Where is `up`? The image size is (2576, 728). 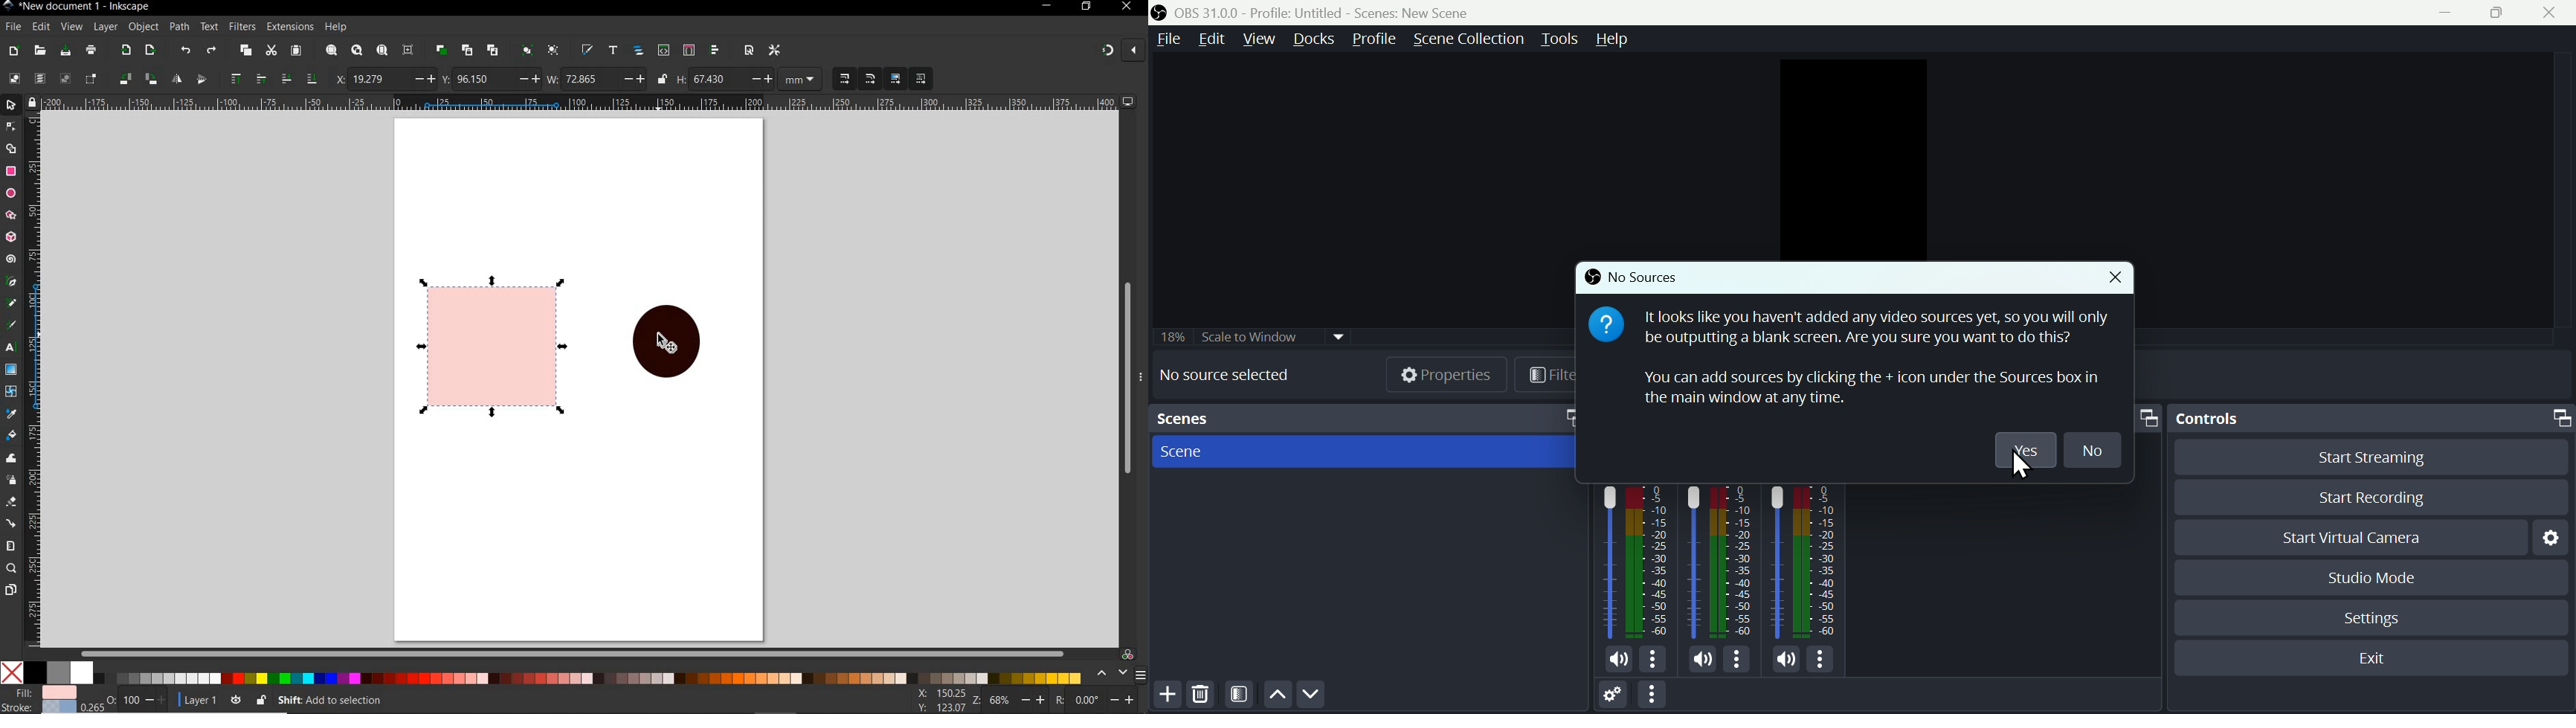
up is located at coordinates (1276, 695).